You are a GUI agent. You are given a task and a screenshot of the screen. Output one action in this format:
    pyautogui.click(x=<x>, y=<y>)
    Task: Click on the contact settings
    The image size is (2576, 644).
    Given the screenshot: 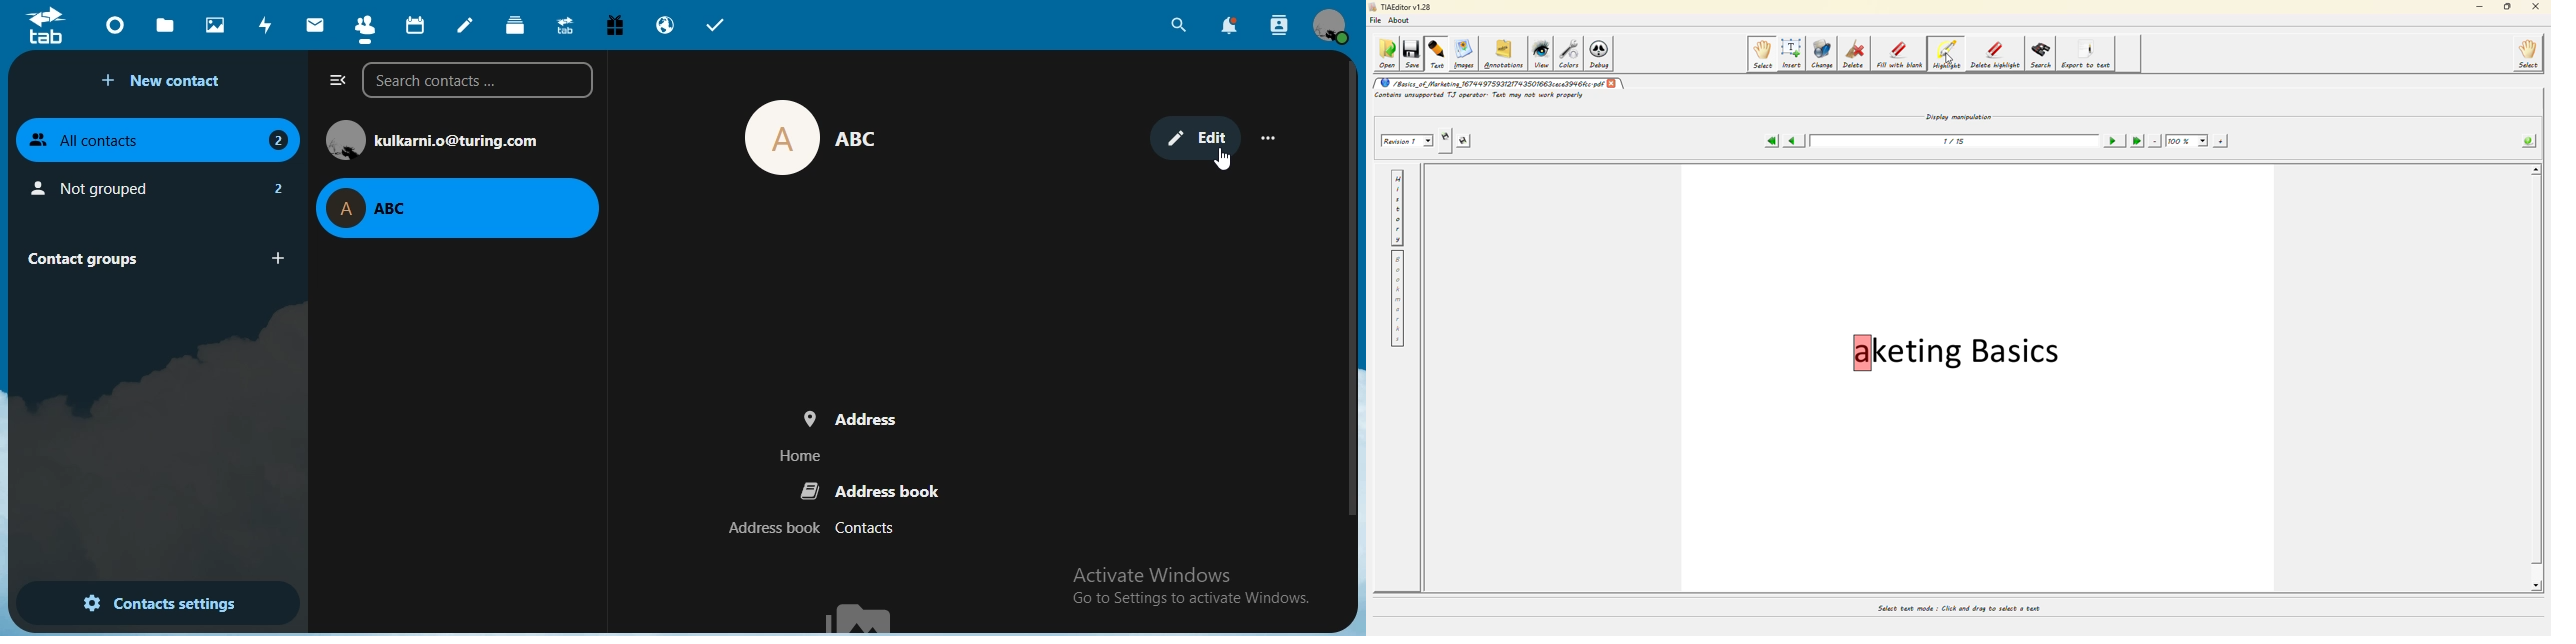 What is the action you would take?
    pyautogui.click(x=145, y=601)
    